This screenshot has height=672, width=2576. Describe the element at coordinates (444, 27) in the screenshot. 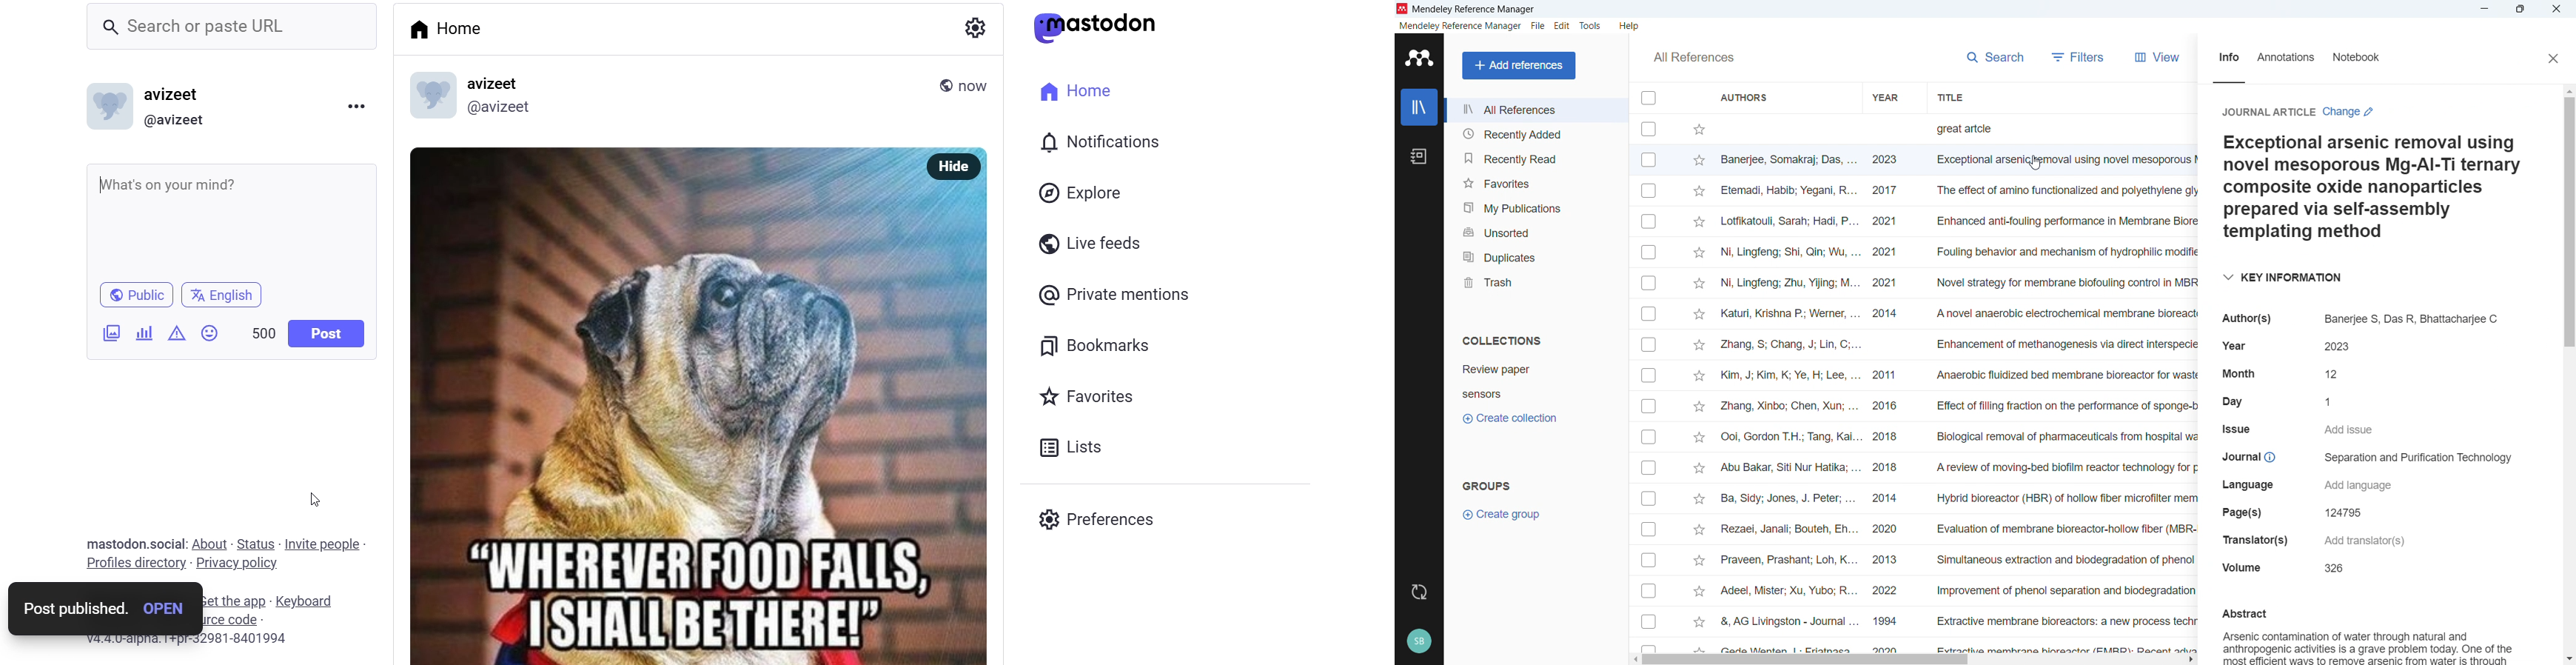

I see `home` at that location.